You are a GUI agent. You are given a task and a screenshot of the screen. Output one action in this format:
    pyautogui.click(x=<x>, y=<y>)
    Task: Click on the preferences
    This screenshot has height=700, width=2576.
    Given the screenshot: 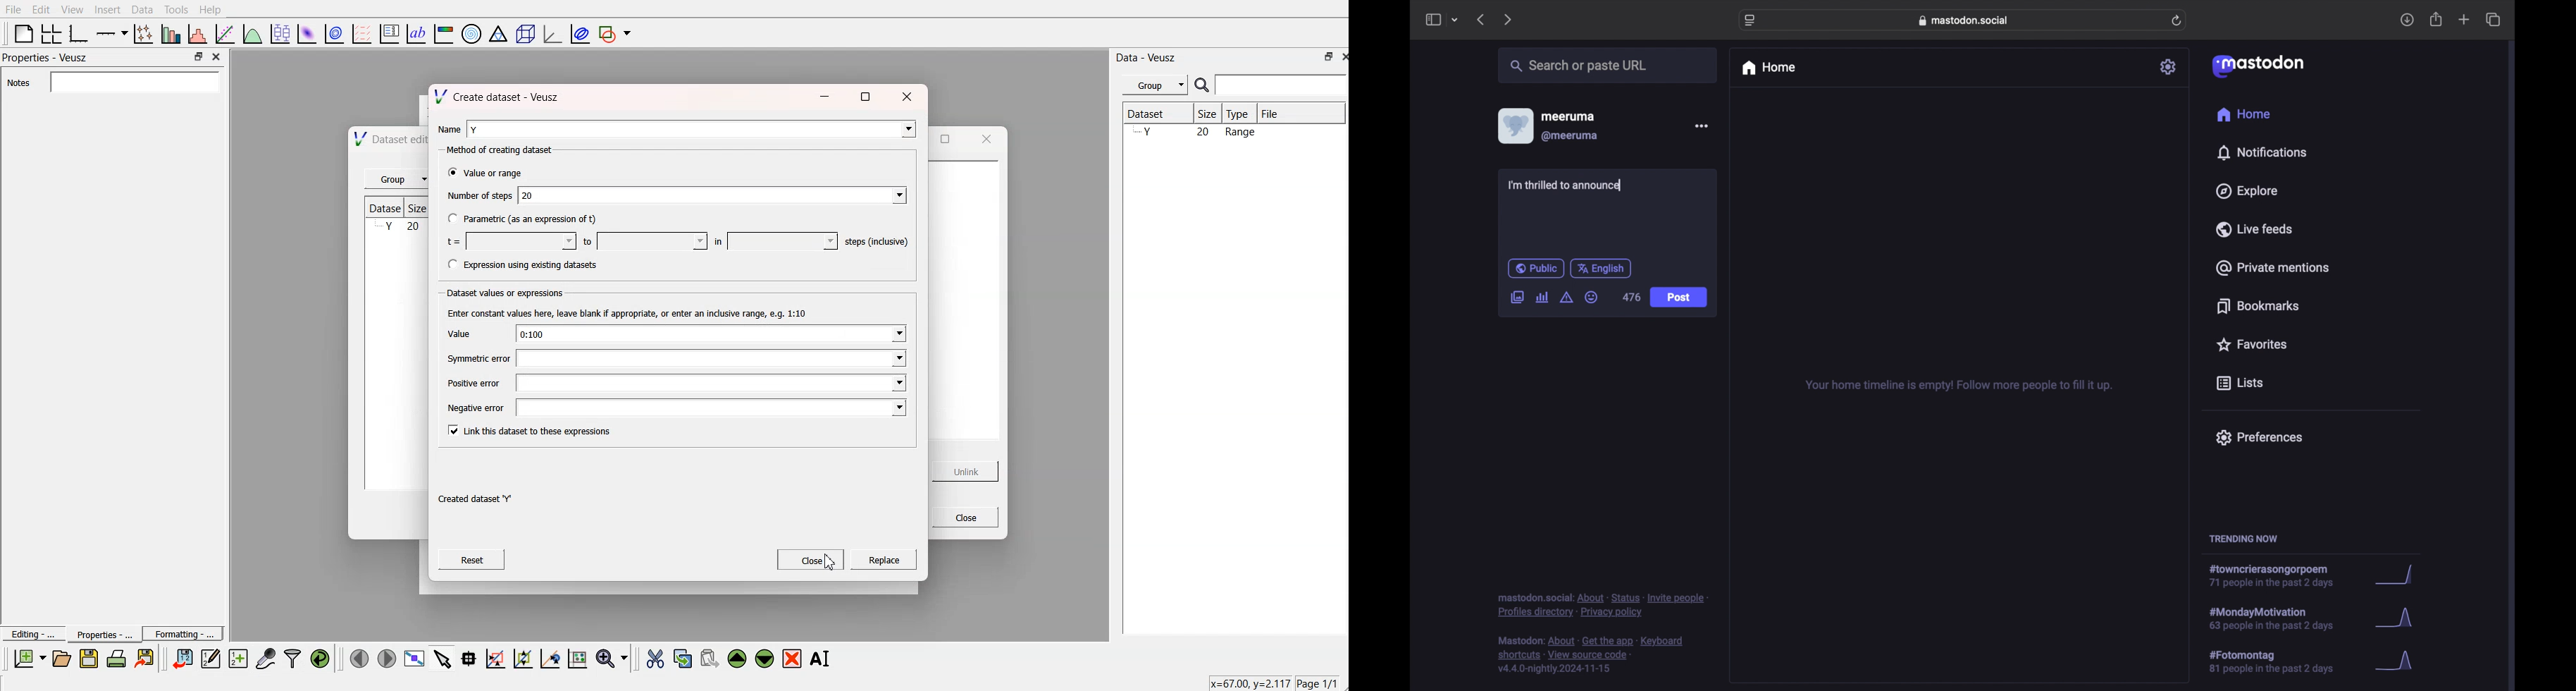 What is the action you would take?
    pyautogui.click(x=2259, y=438)
    